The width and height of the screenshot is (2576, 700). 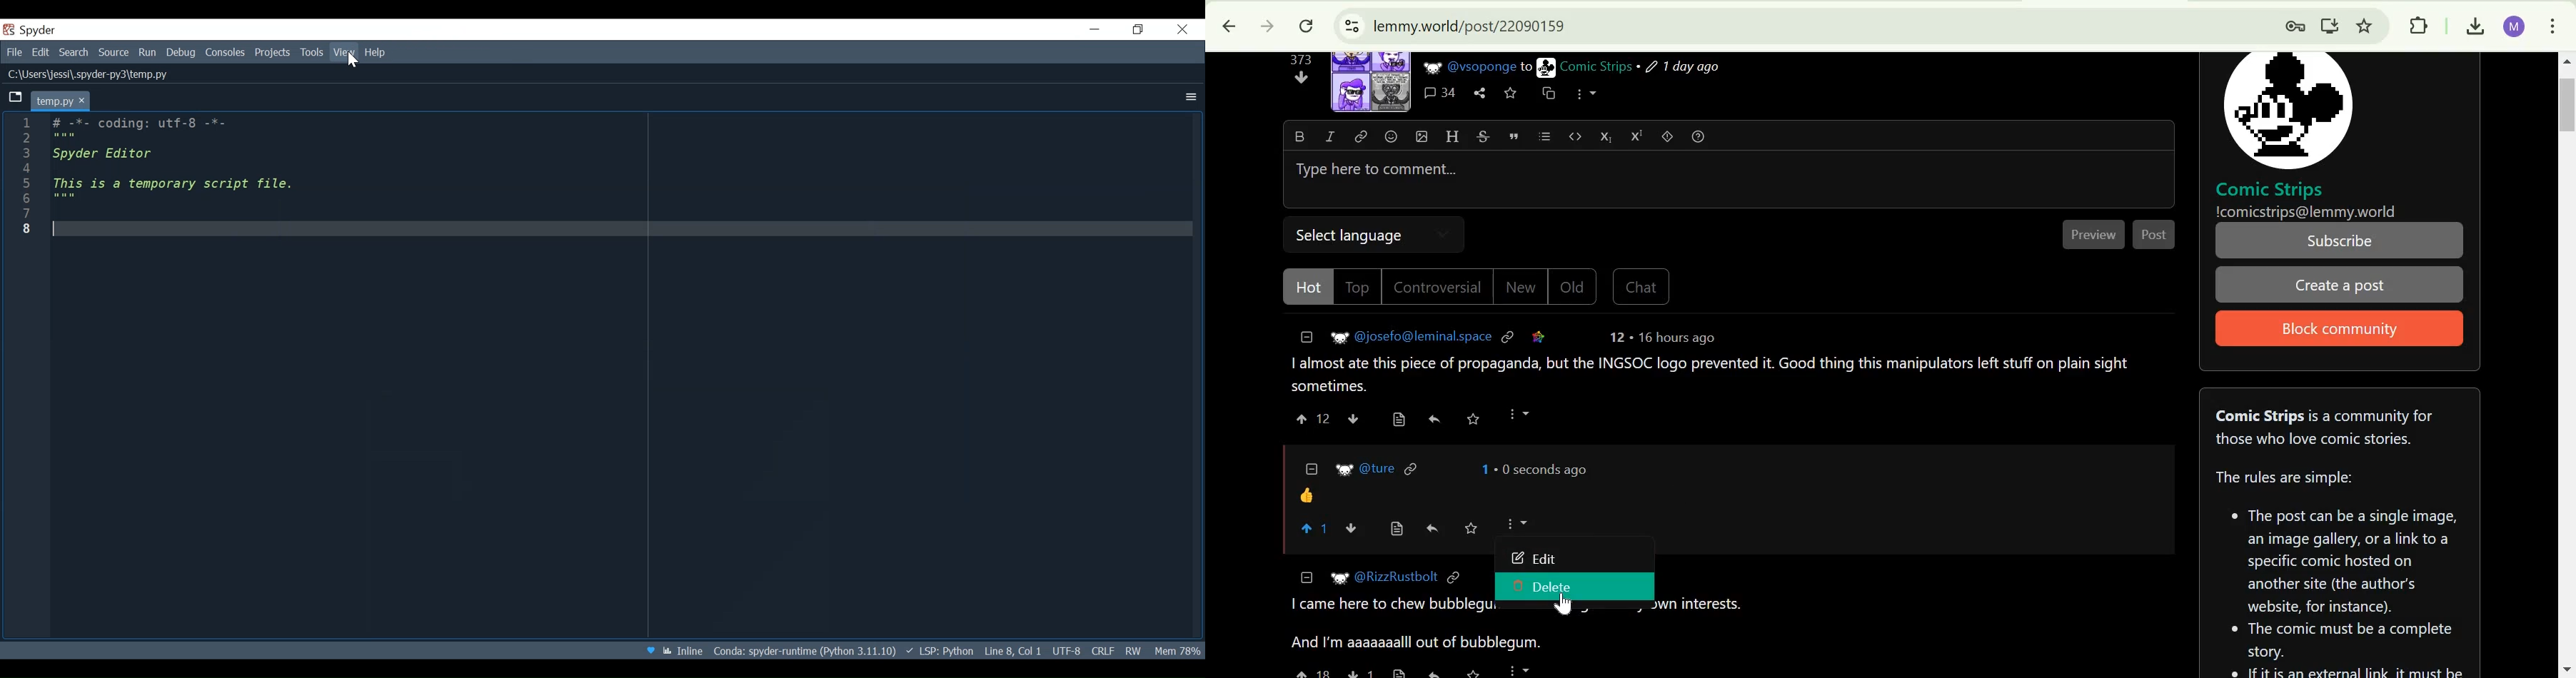 What do you see at coordinates (1311, 287) in the screenshot?
I see `Hot` at bounding box center [1311, 287].